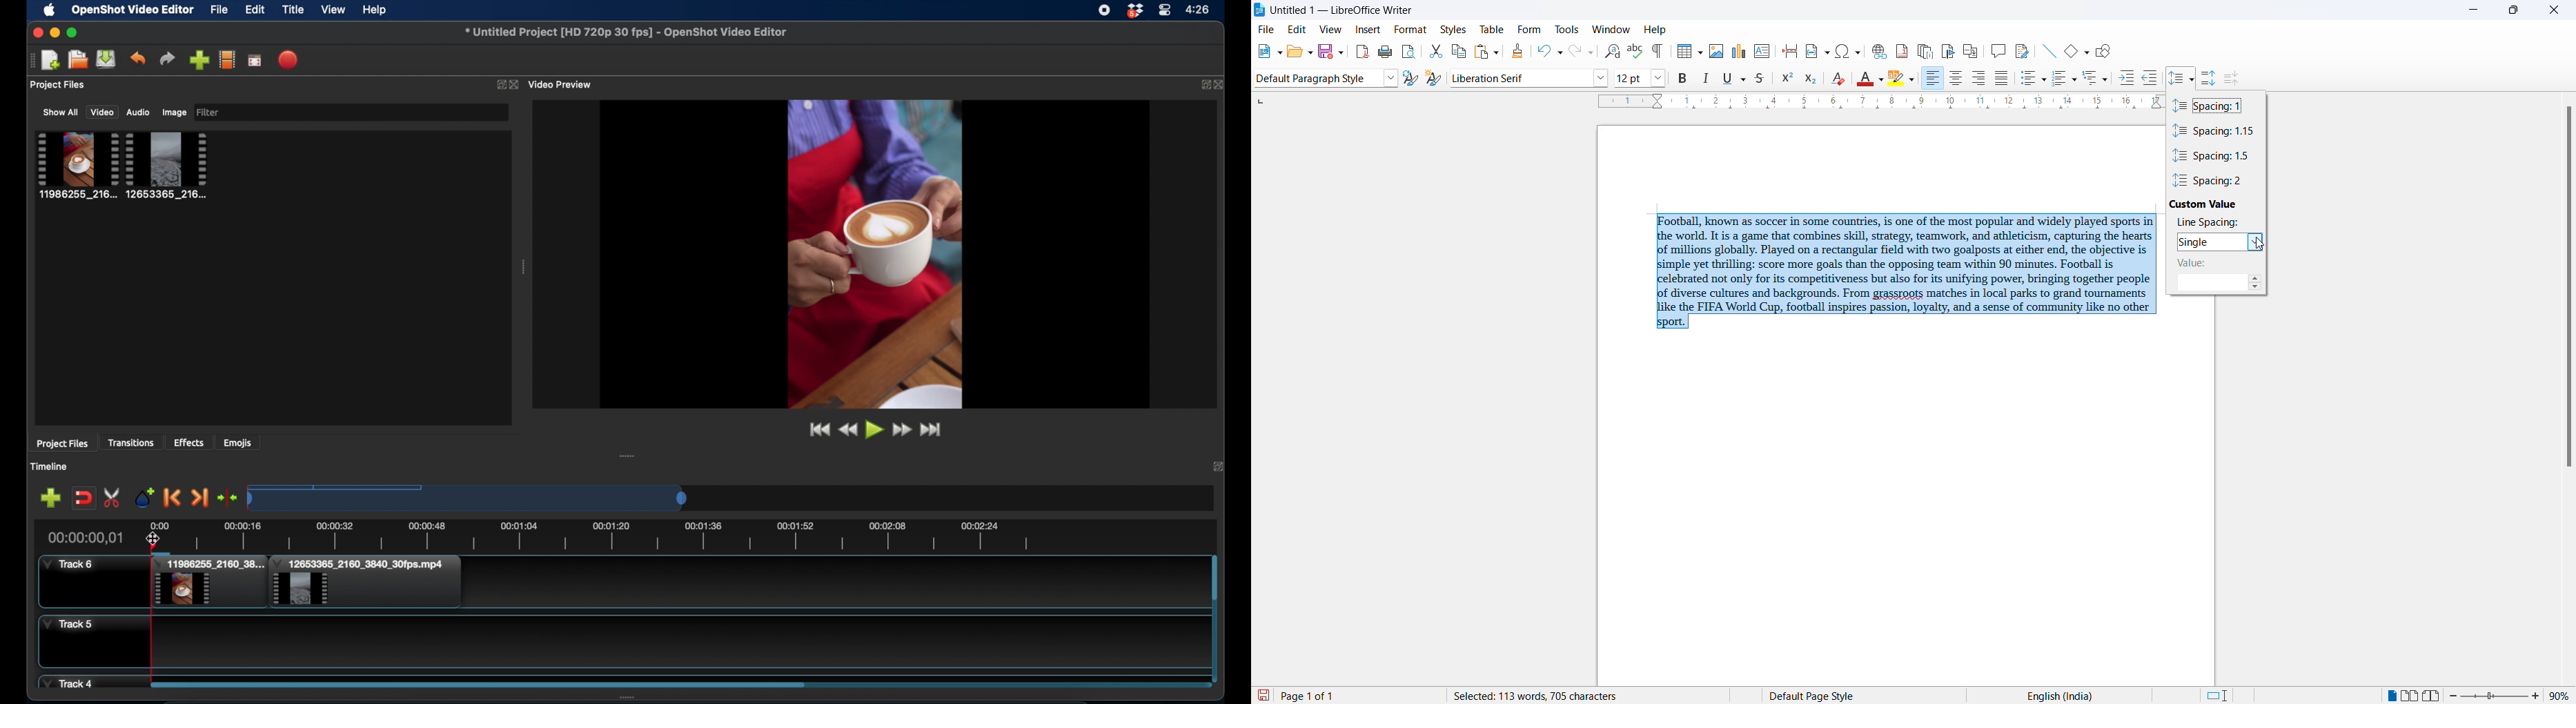 The height and width of the screenshot is (728, 2576). I want to click on maximize, so click(72, 33).